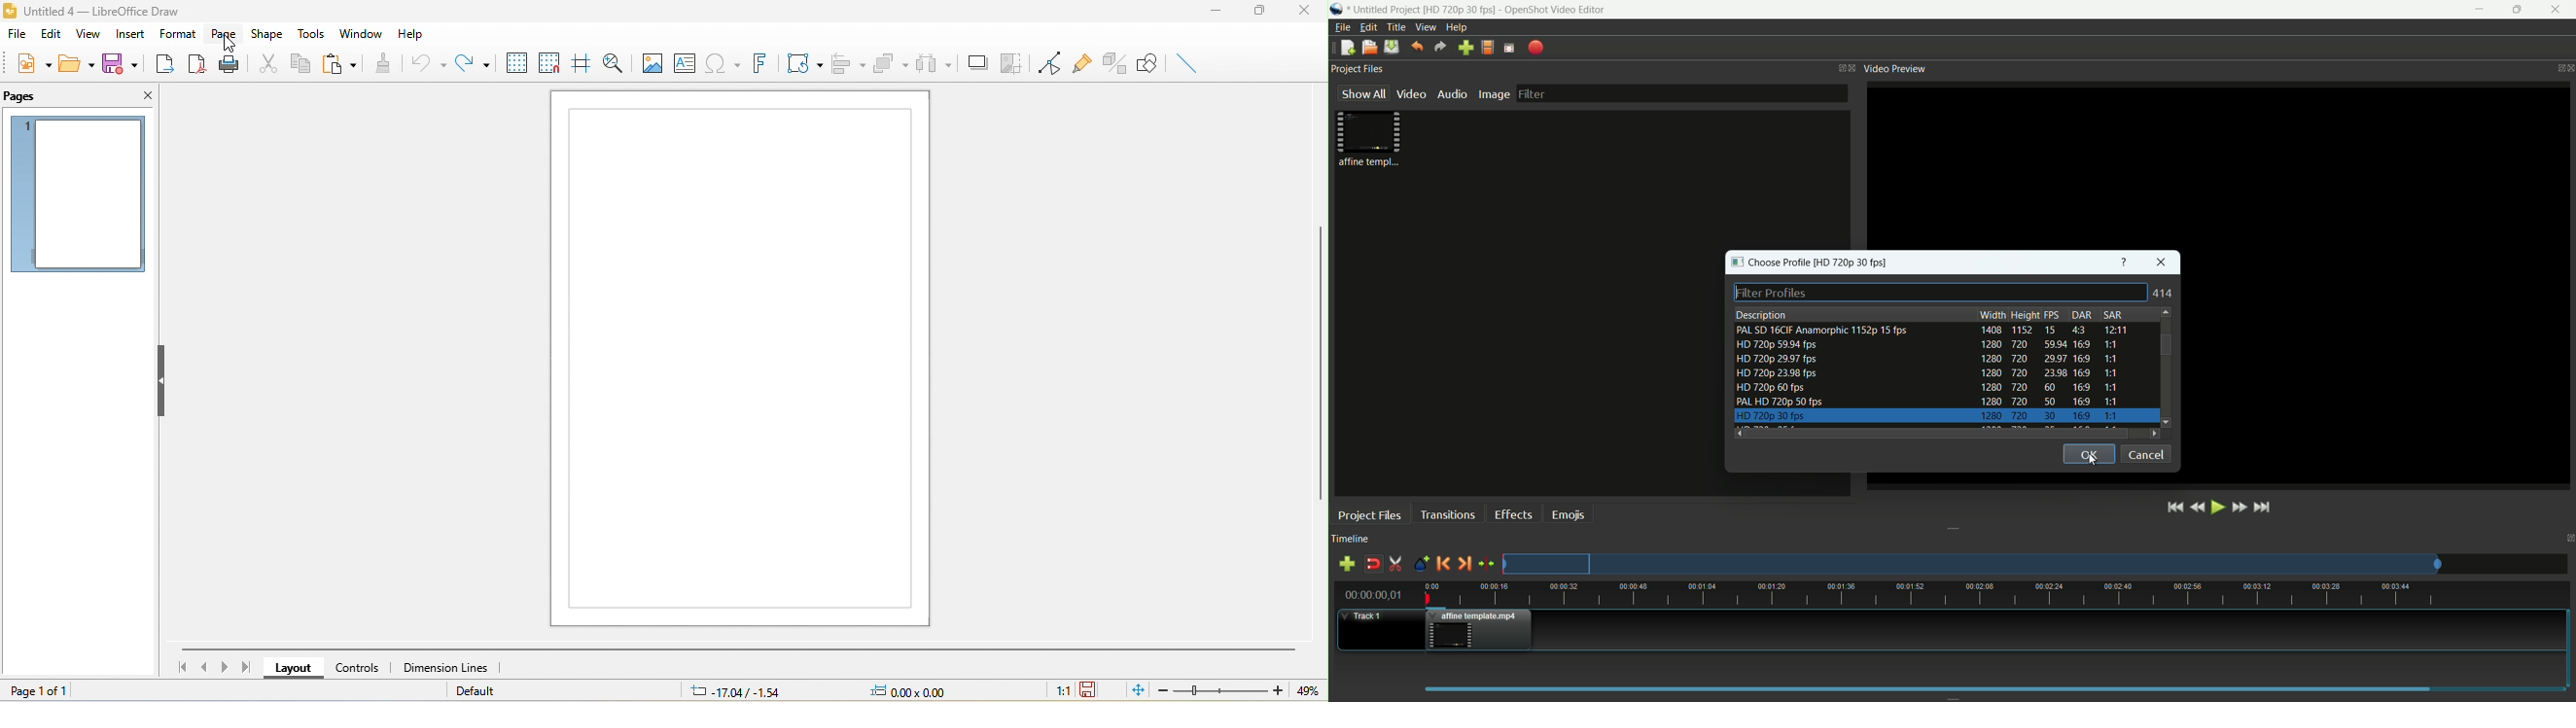 The height and width of the screenshot is (728, 2576). I want to click on show draw function, so click(1147, 63).